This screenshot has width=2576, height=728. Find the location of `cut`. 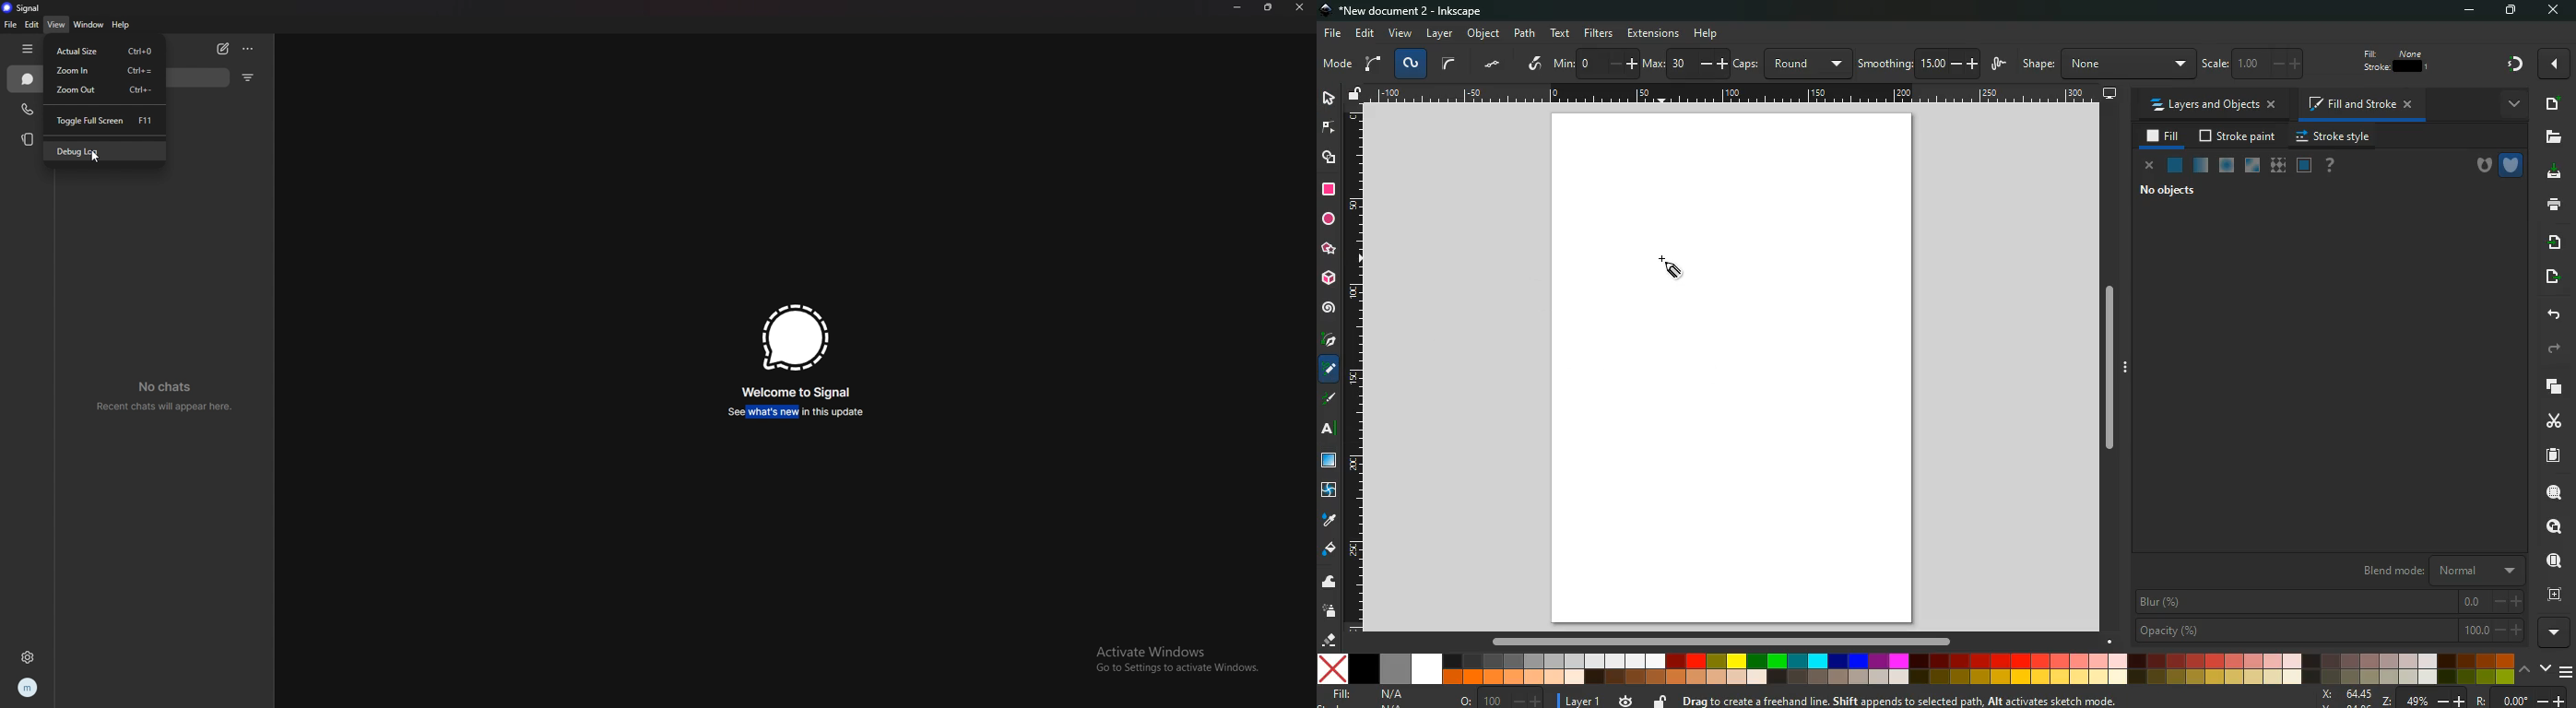

cut is located at coordinates (2551, 421).